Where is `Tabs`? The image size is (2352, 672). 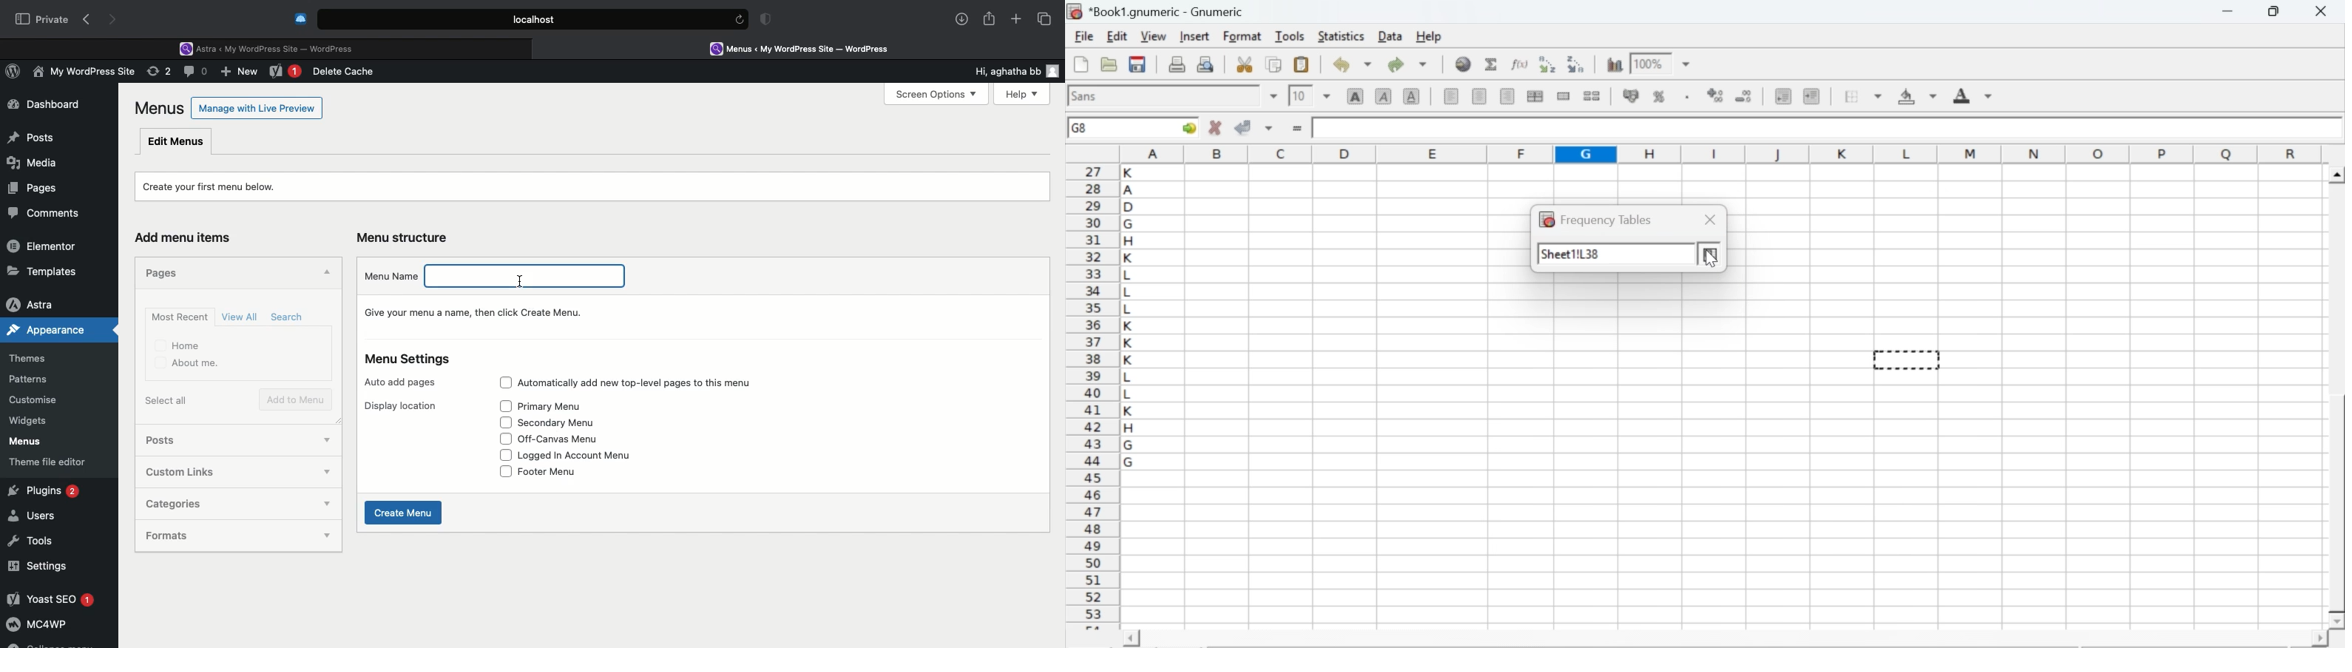
Tabs is located at coordinates (1045, 18).